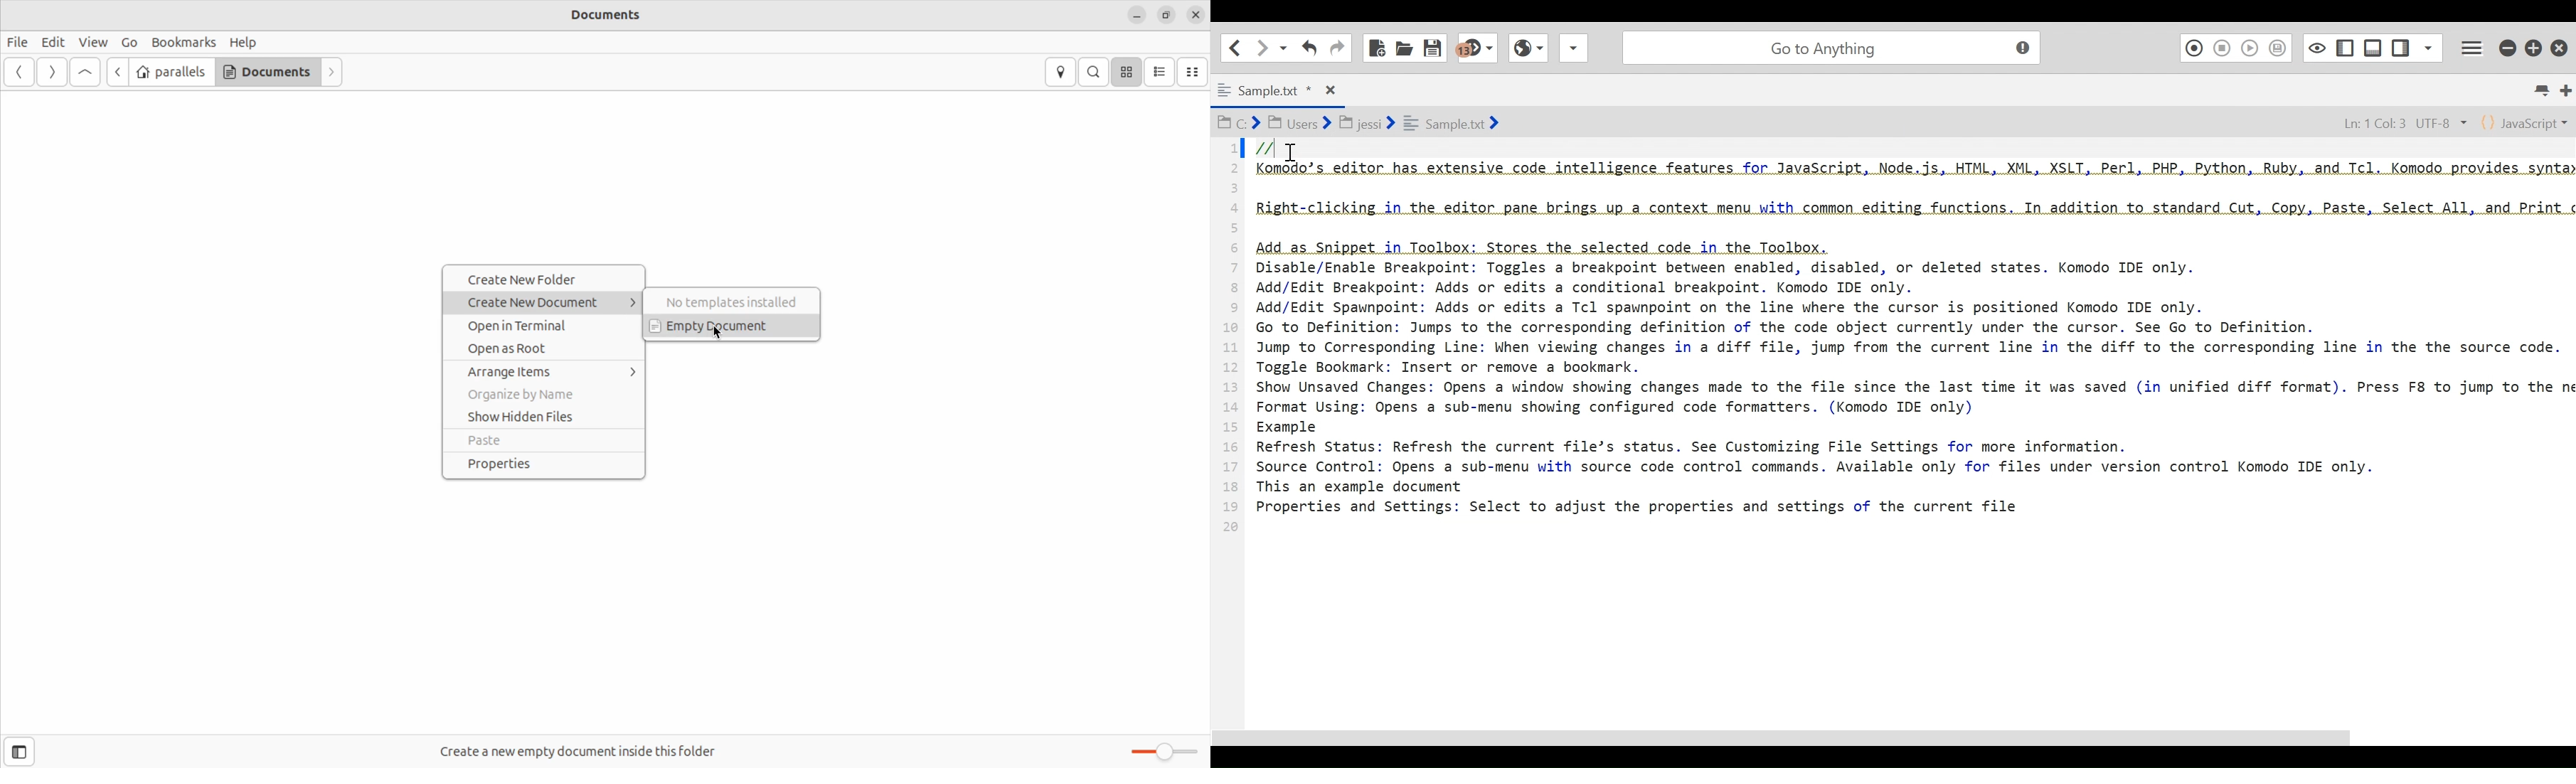  Describe the element at coordinates (1064, 72) in the screenshot. I see `locations` at that location.